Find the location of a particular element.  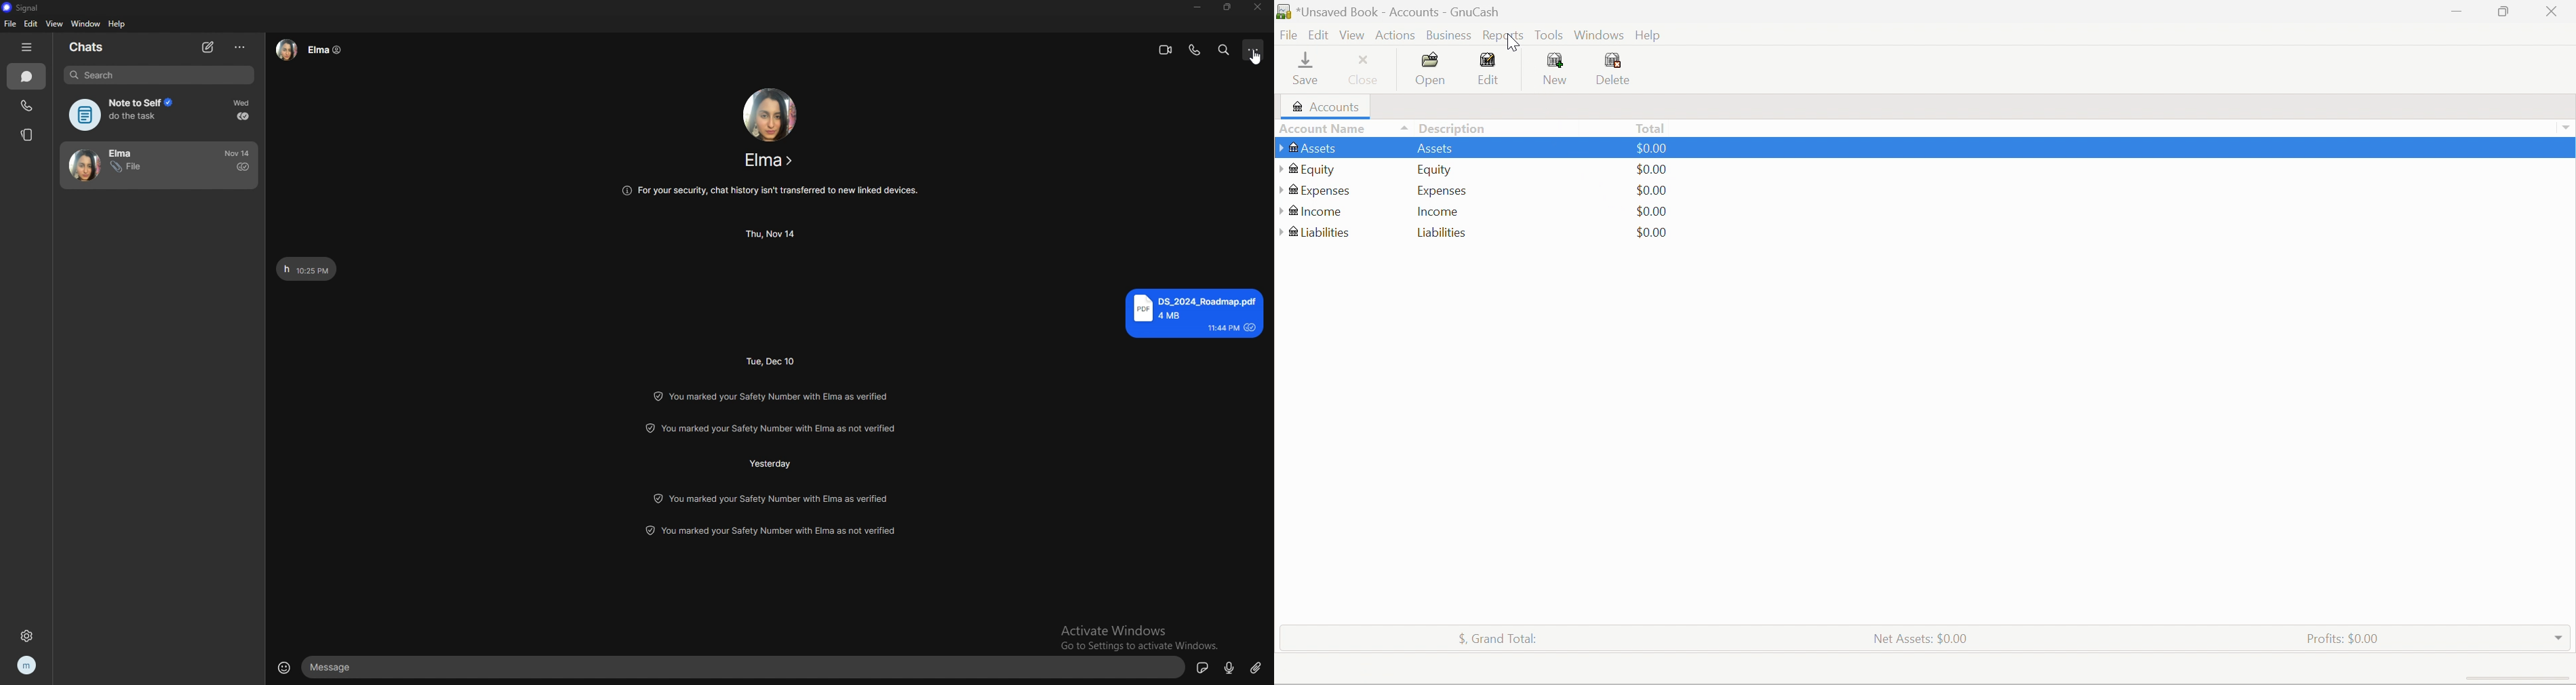

time is located at coordinates (773, 360).